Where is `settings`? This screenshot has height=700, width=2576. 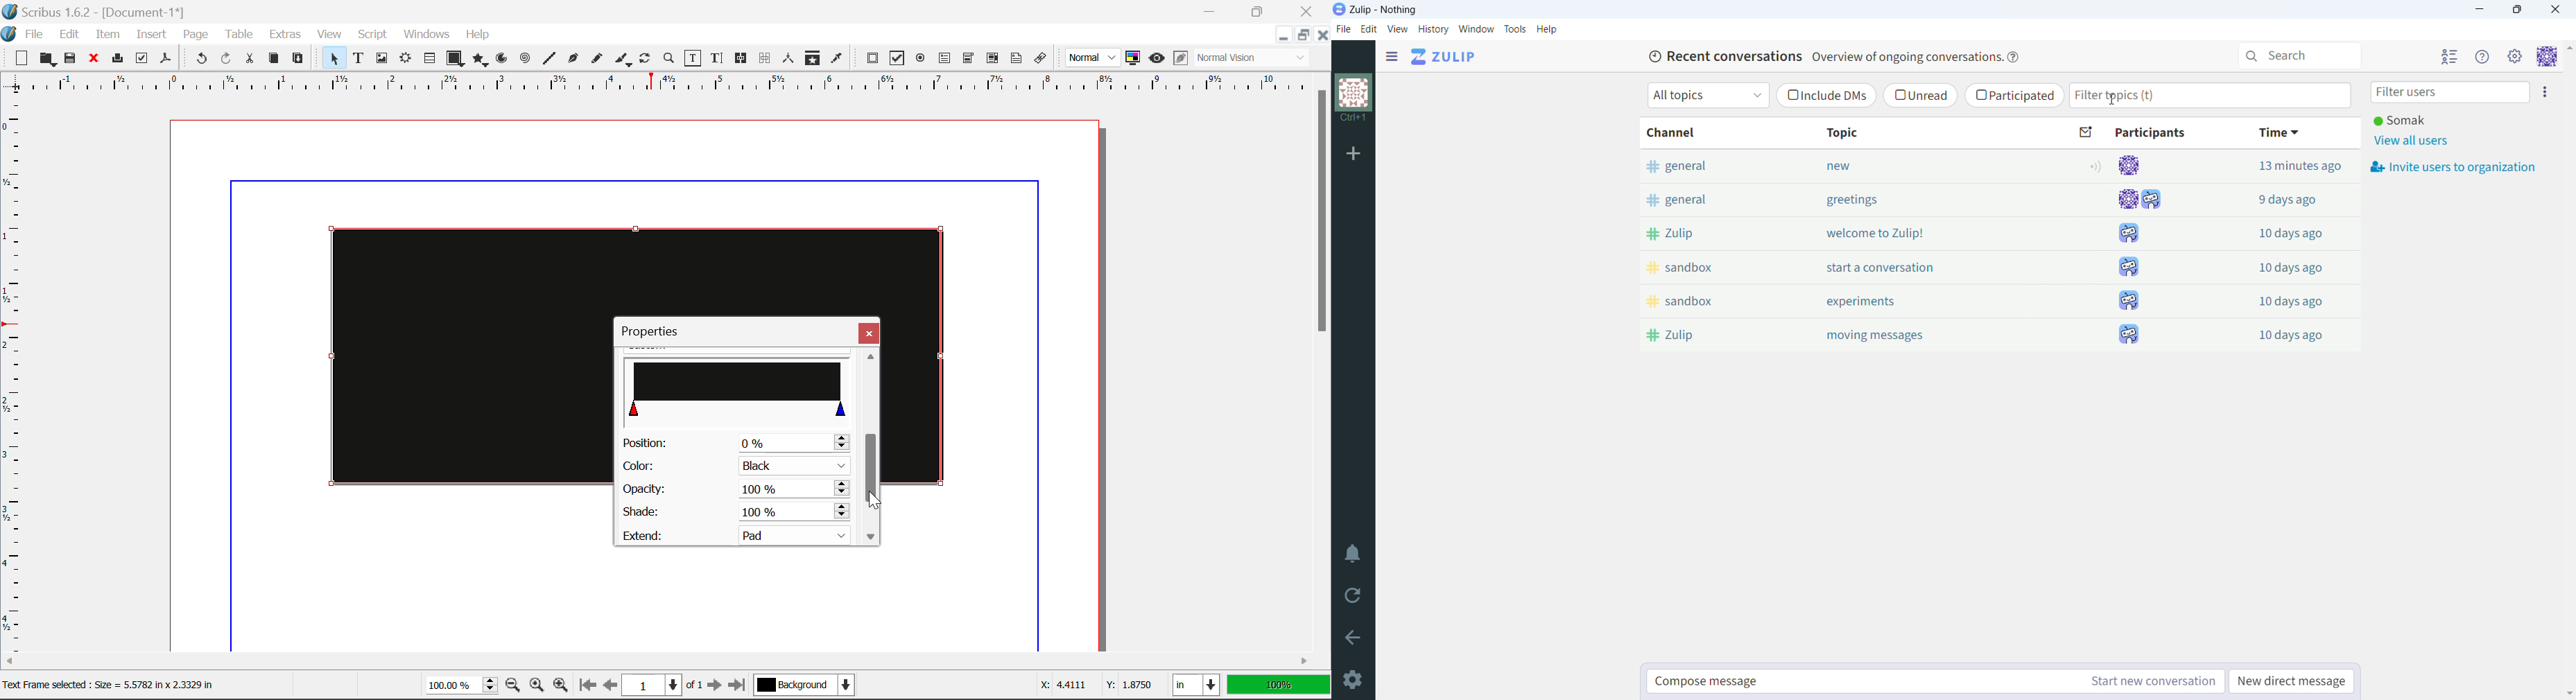
settings is located at coordinates (1353, 681).